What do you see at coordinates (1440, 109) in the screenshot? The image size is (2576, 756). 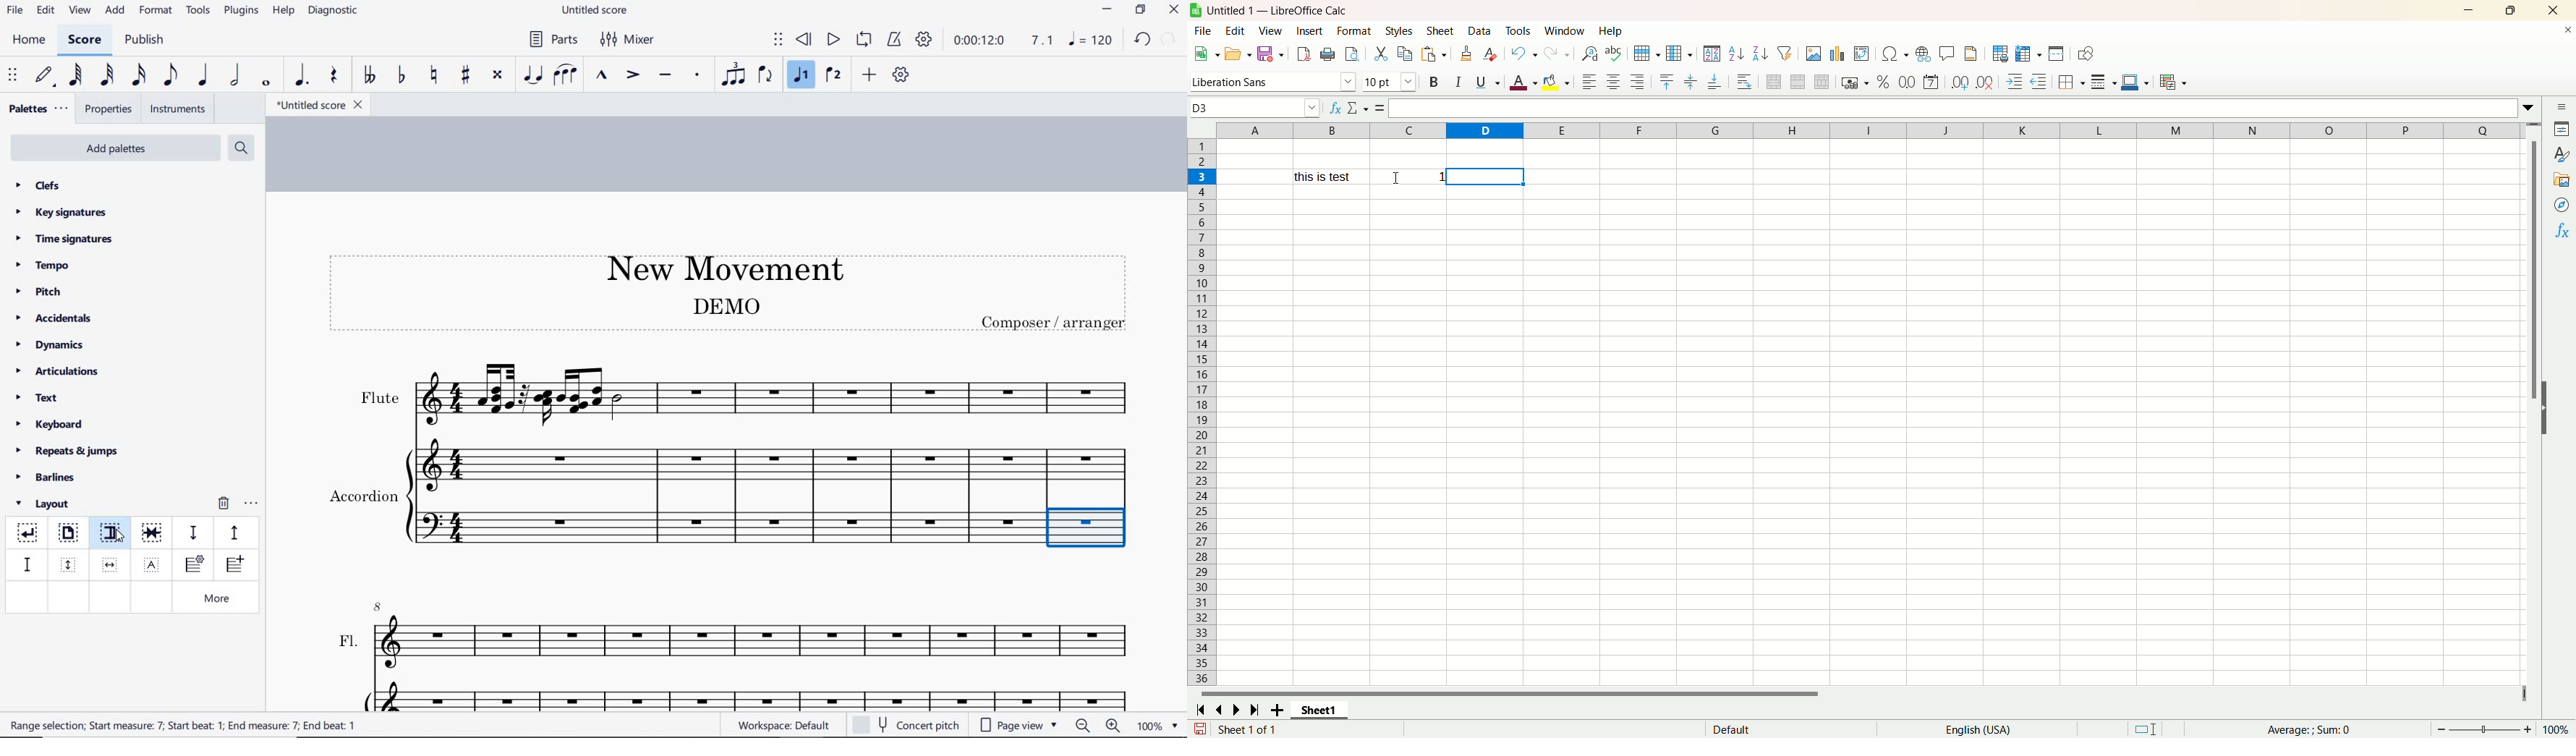 I see `formual input` at bounding box center [1440, 109].